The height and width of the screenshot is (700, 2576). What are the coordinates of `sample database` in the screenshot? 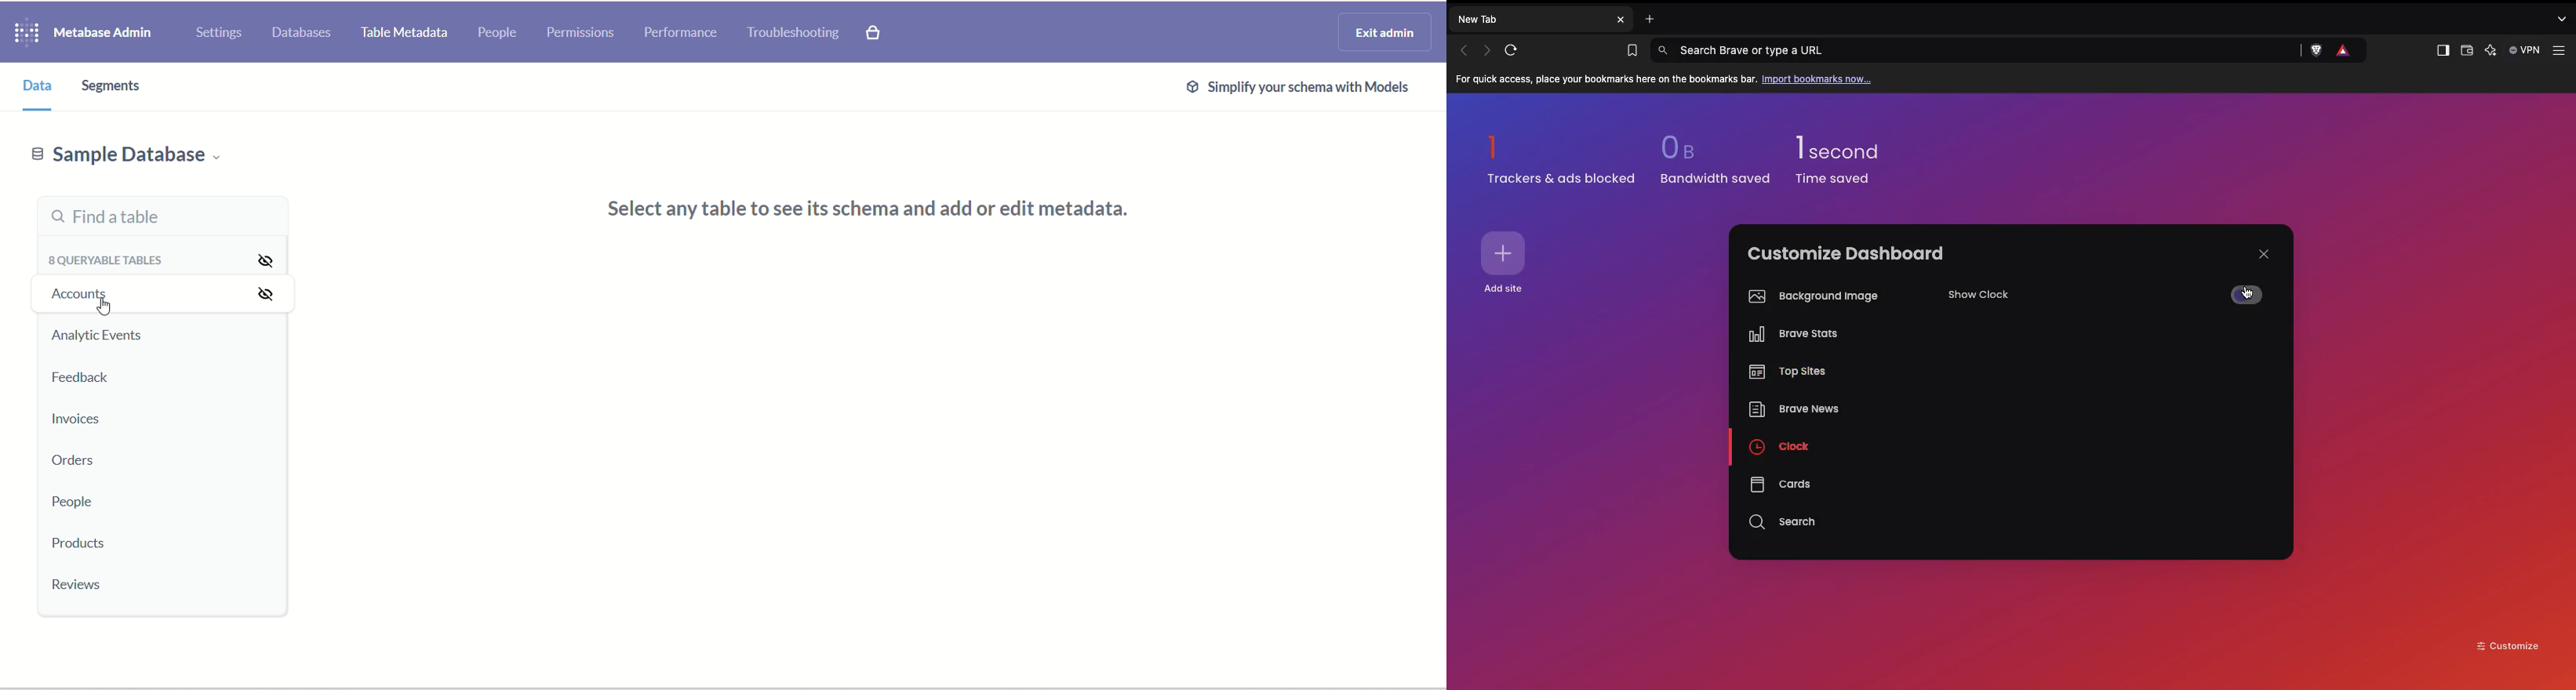 It's located at (145, 159).